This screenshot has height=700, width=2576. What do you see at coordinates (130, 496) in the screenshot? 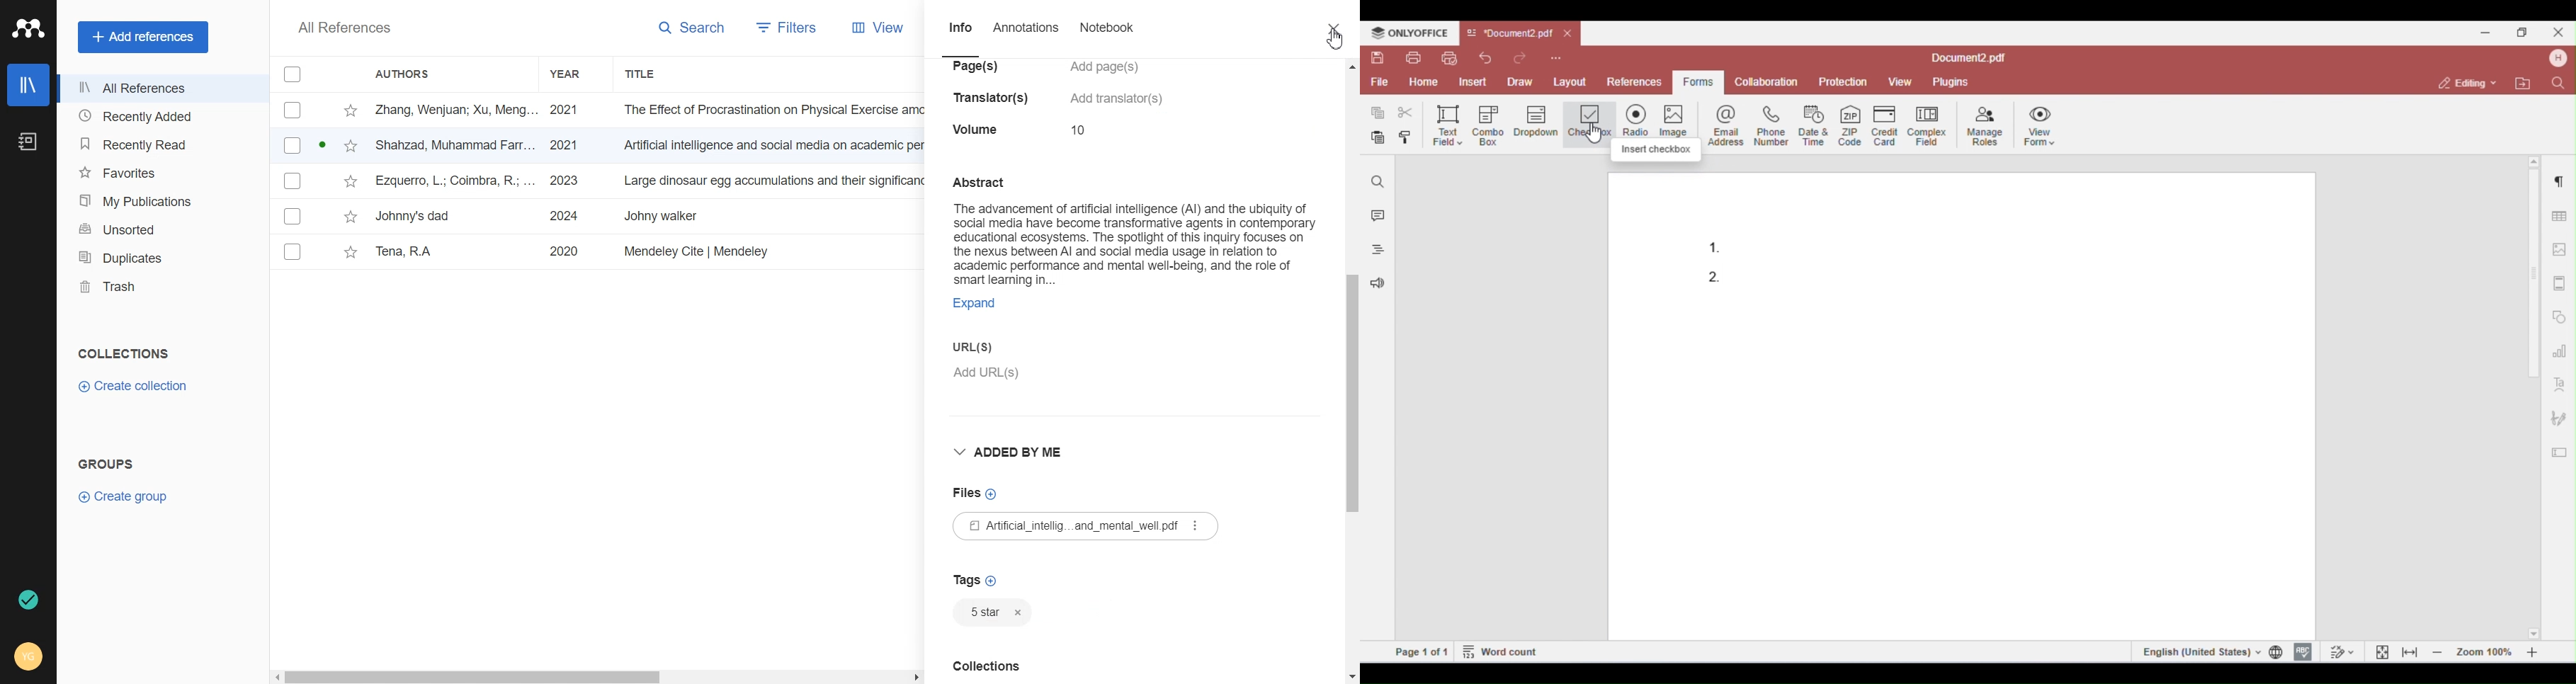
I see `Create Group` at bounding box center [130, 496].